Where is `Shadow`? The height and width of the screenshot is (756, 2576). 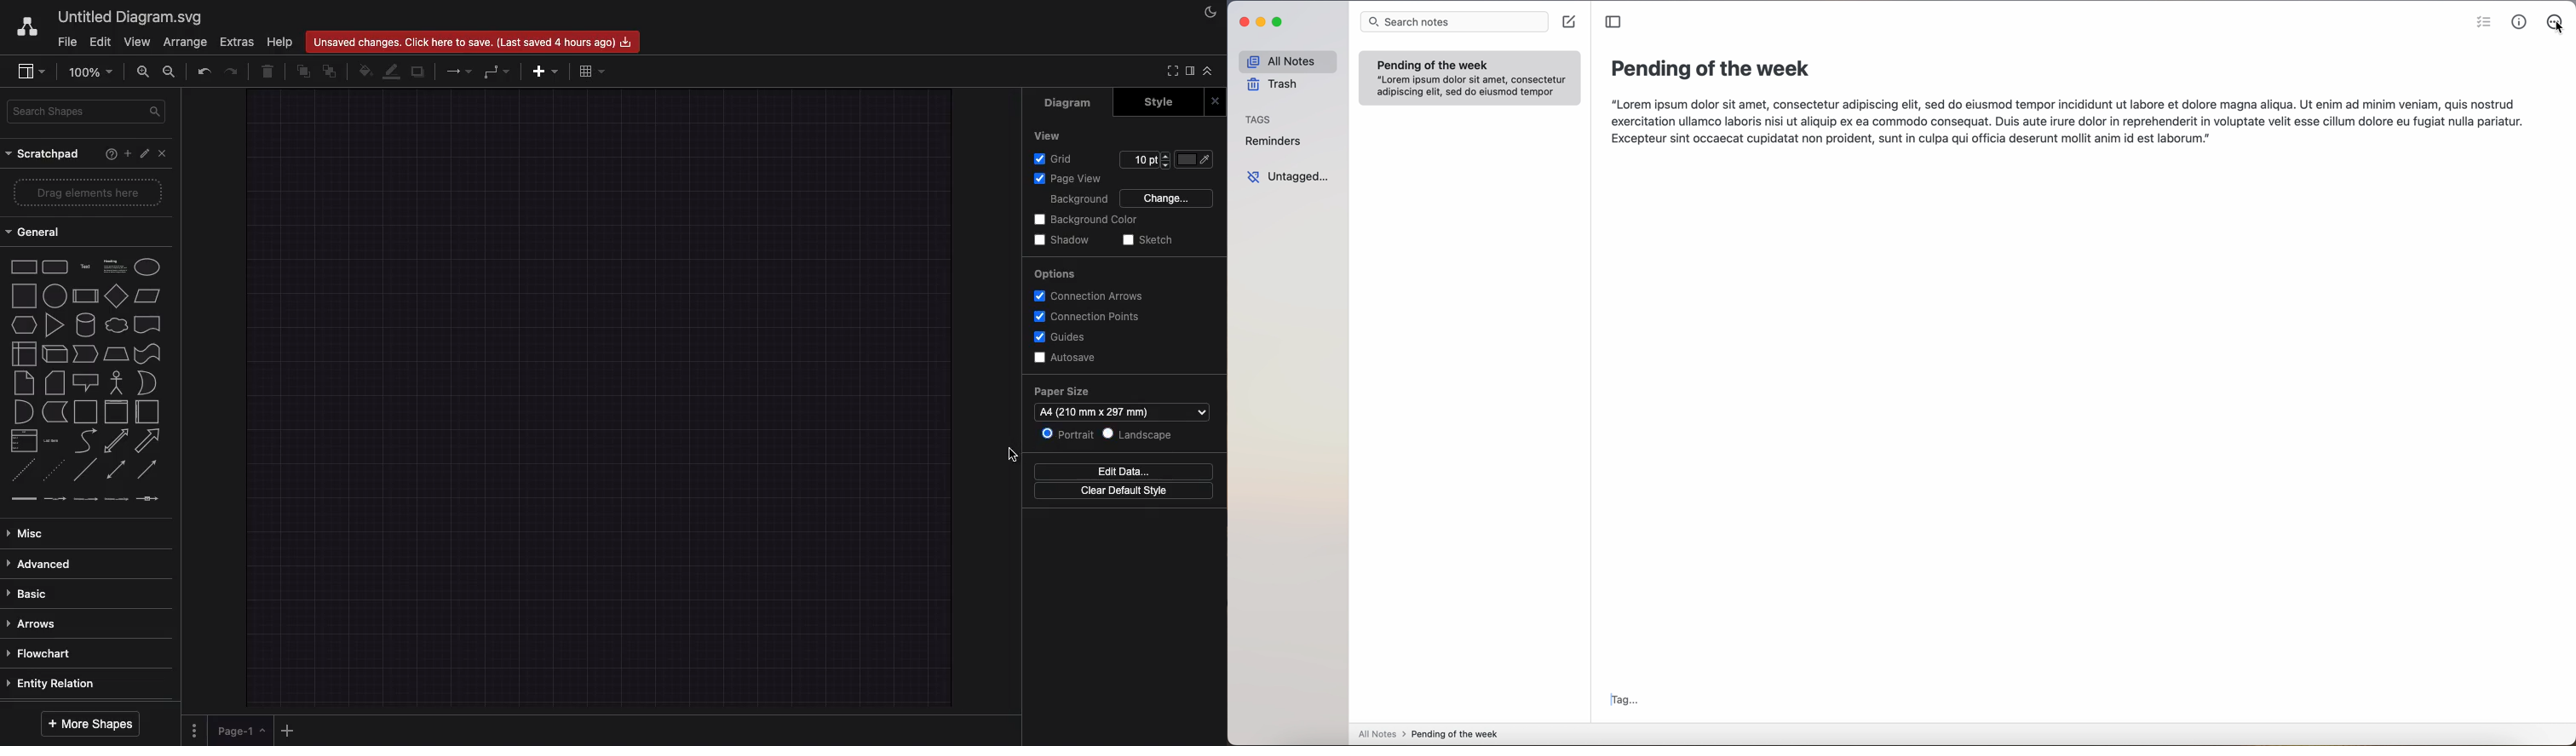 Shadow is located at coordinates (1064, 241).